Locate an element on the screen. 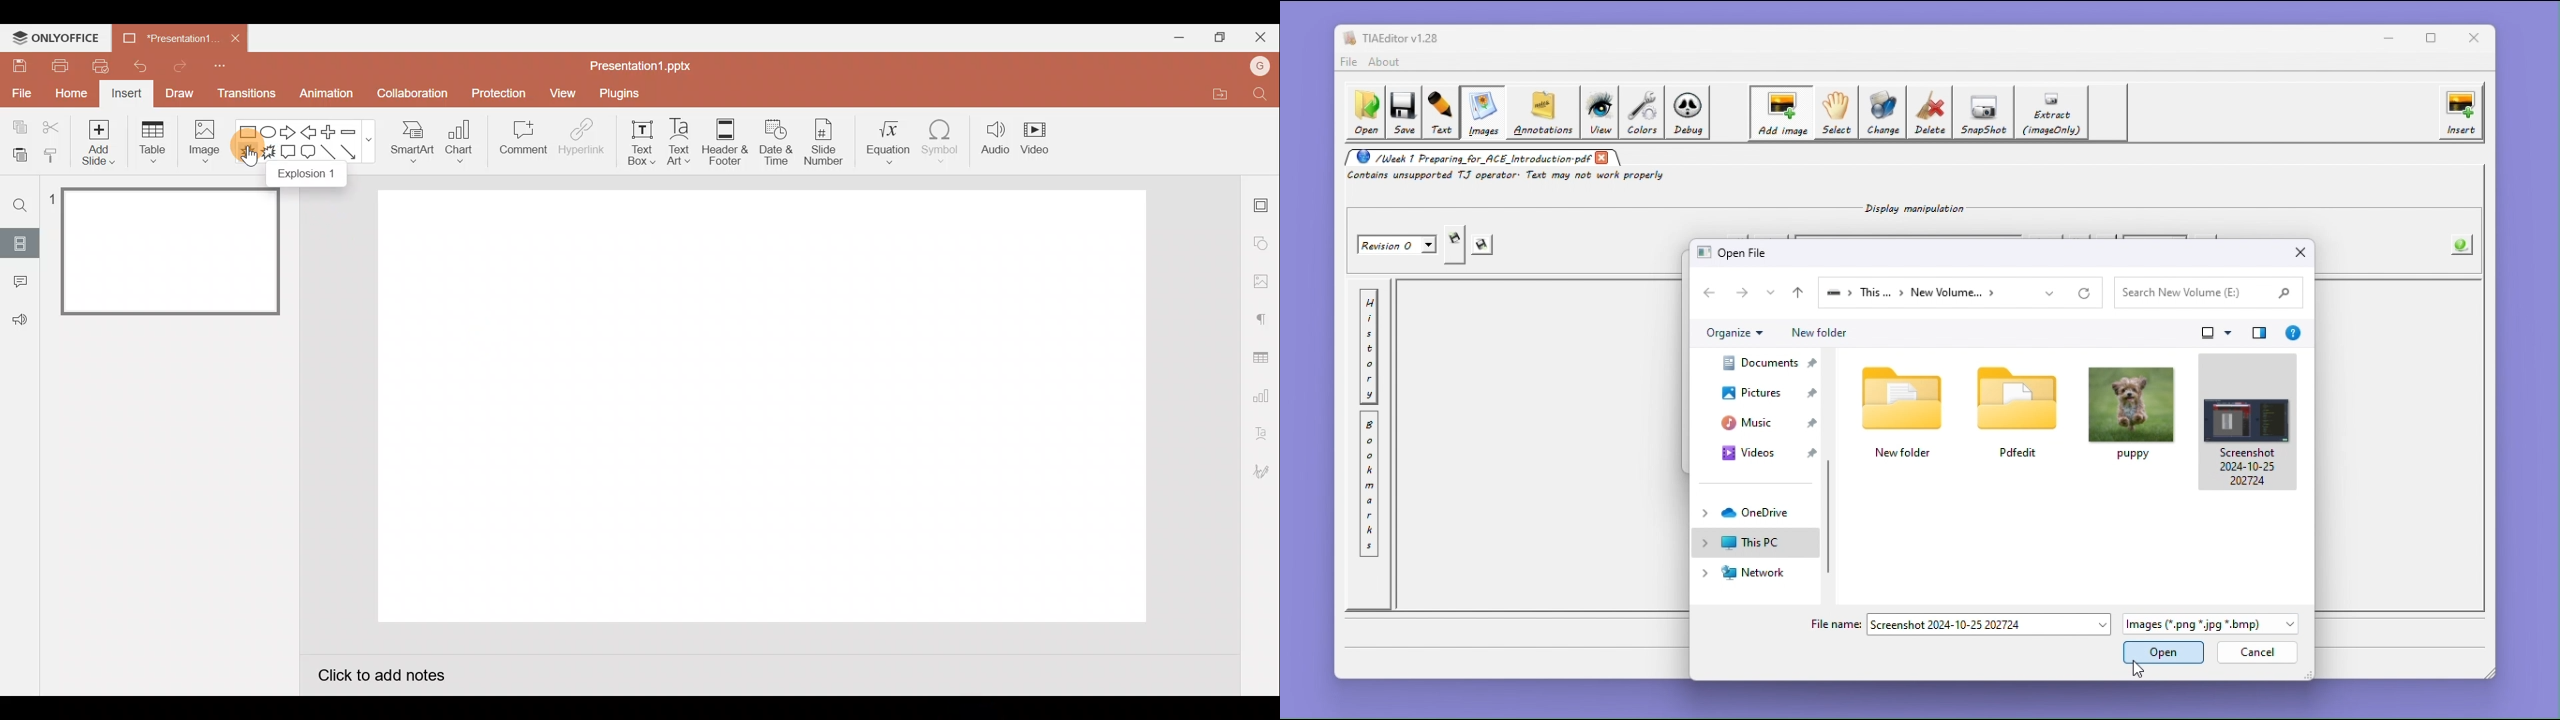 This screenshot has height=728, width=2576. Paste is located at coordinates (19, 157).